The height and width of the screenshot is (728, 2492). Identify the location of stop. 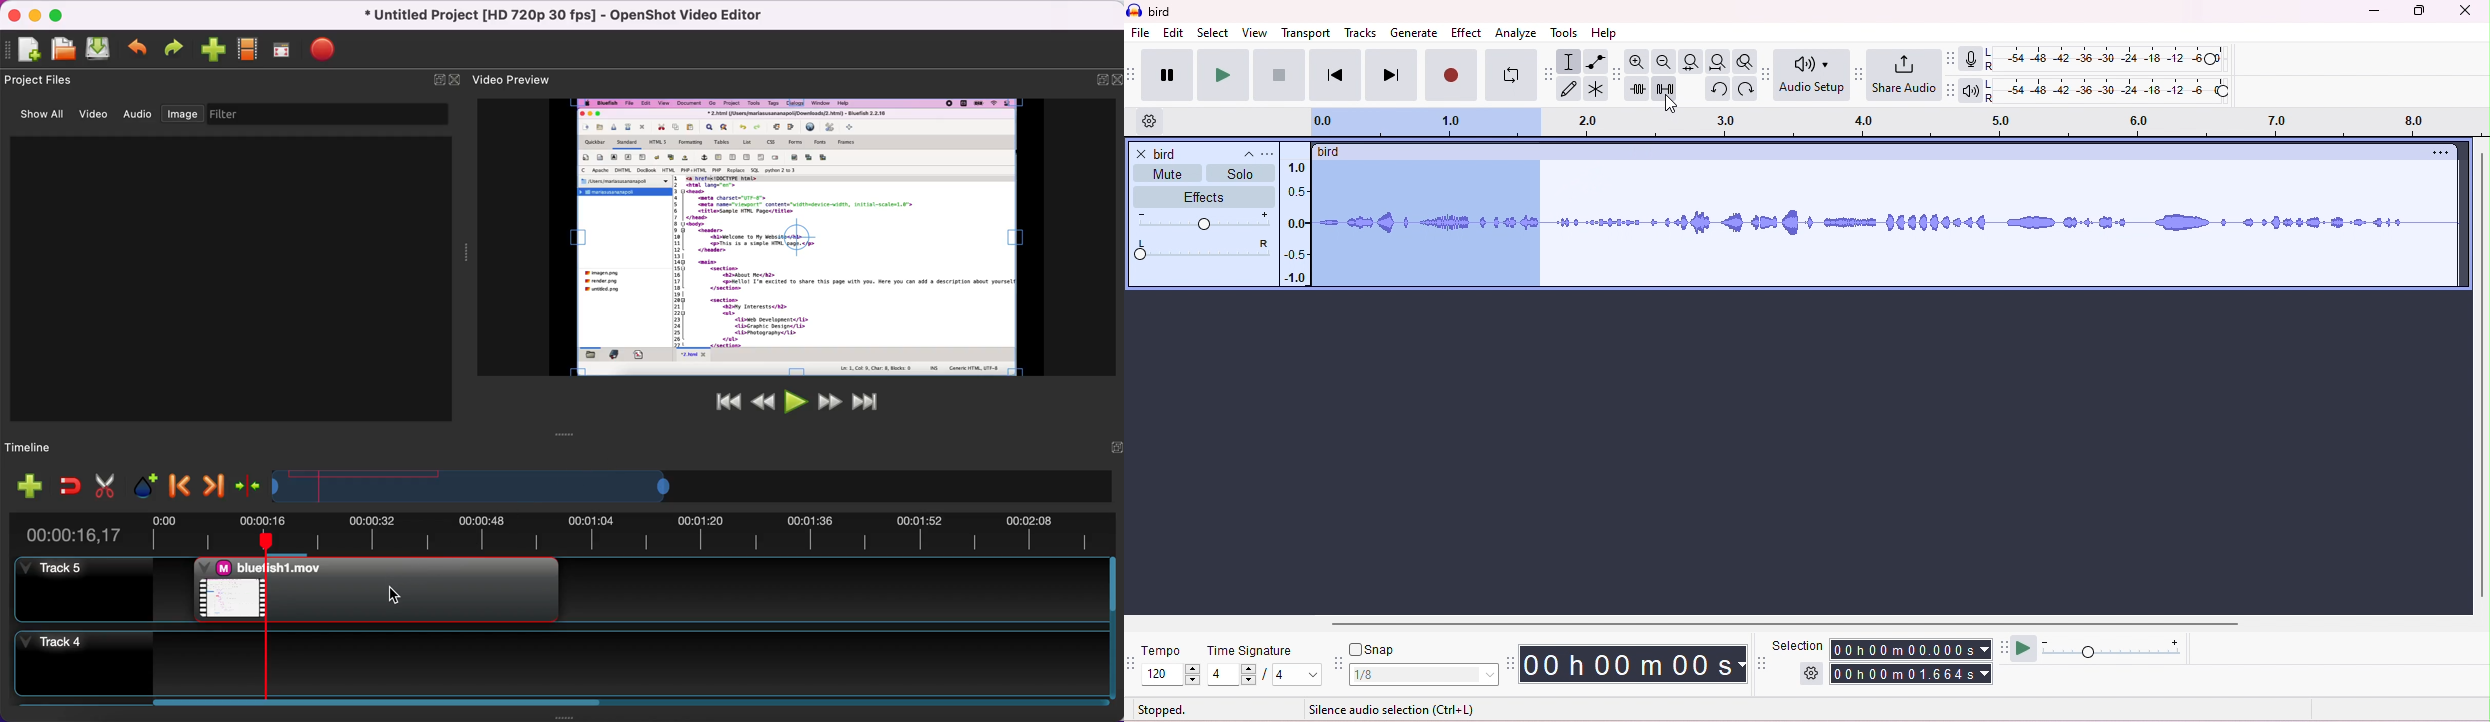
(1279, 75).